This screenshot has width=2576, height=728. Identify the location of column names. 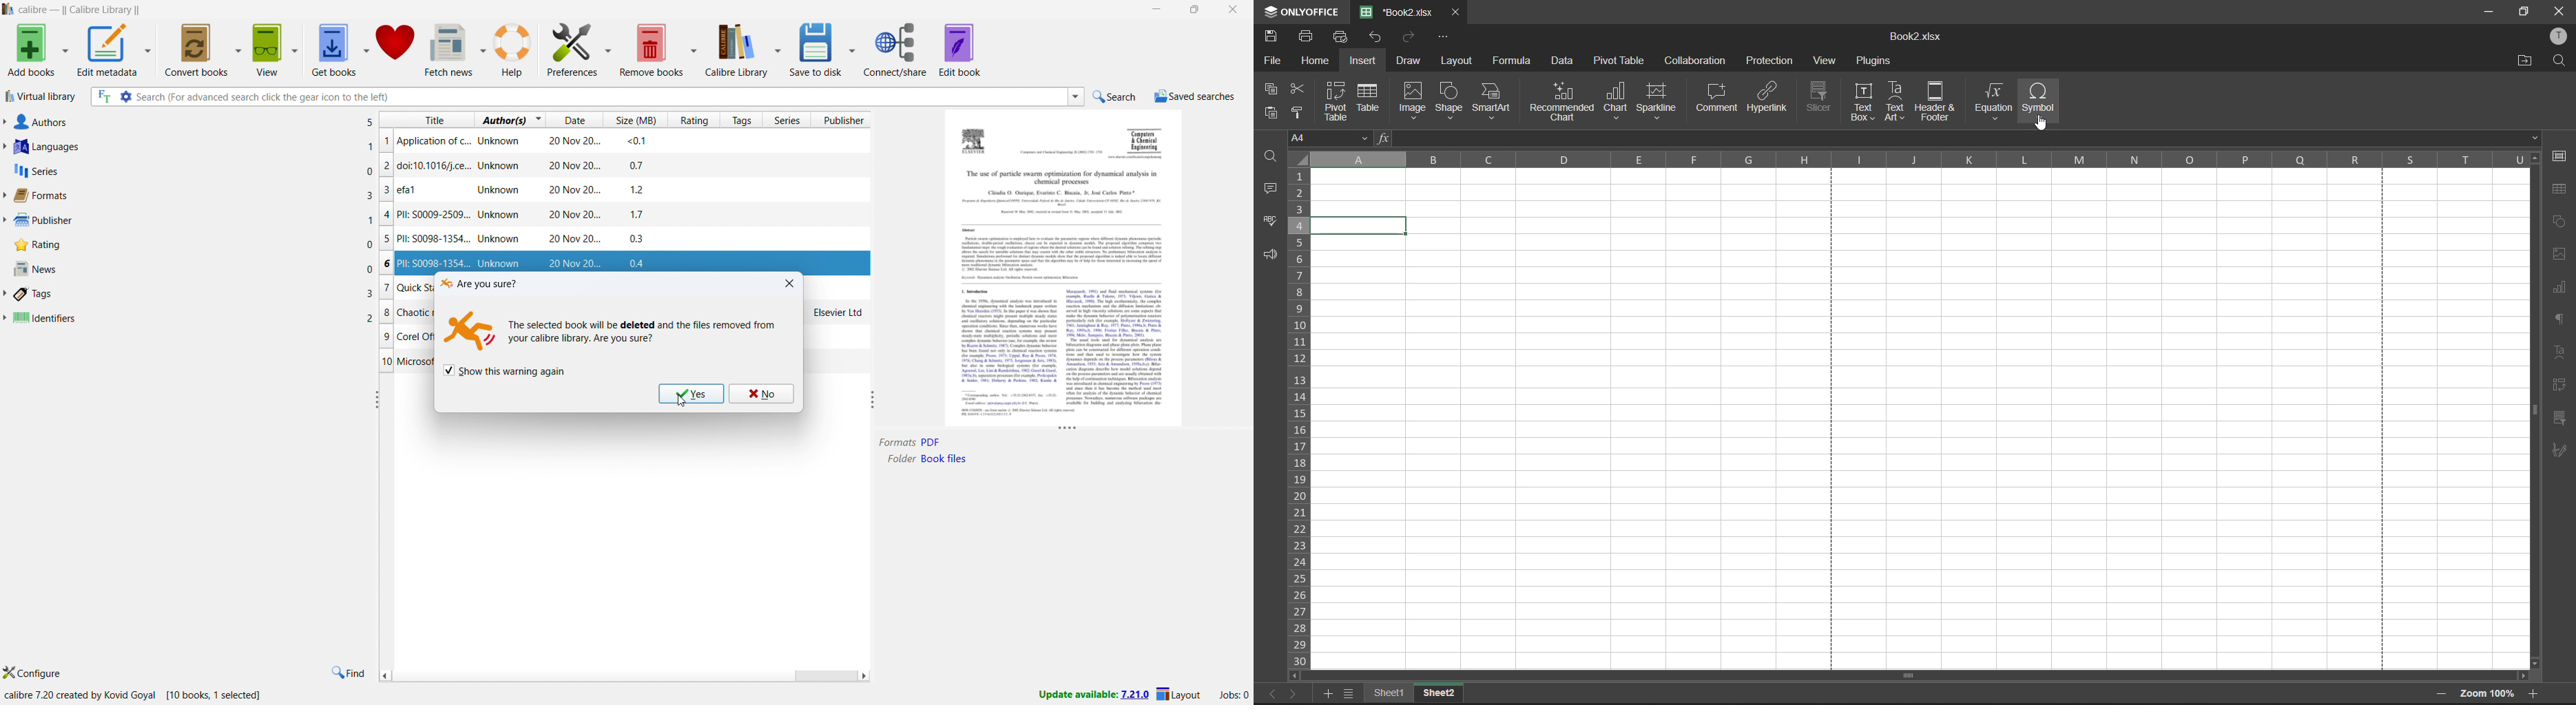
(1919, 159).